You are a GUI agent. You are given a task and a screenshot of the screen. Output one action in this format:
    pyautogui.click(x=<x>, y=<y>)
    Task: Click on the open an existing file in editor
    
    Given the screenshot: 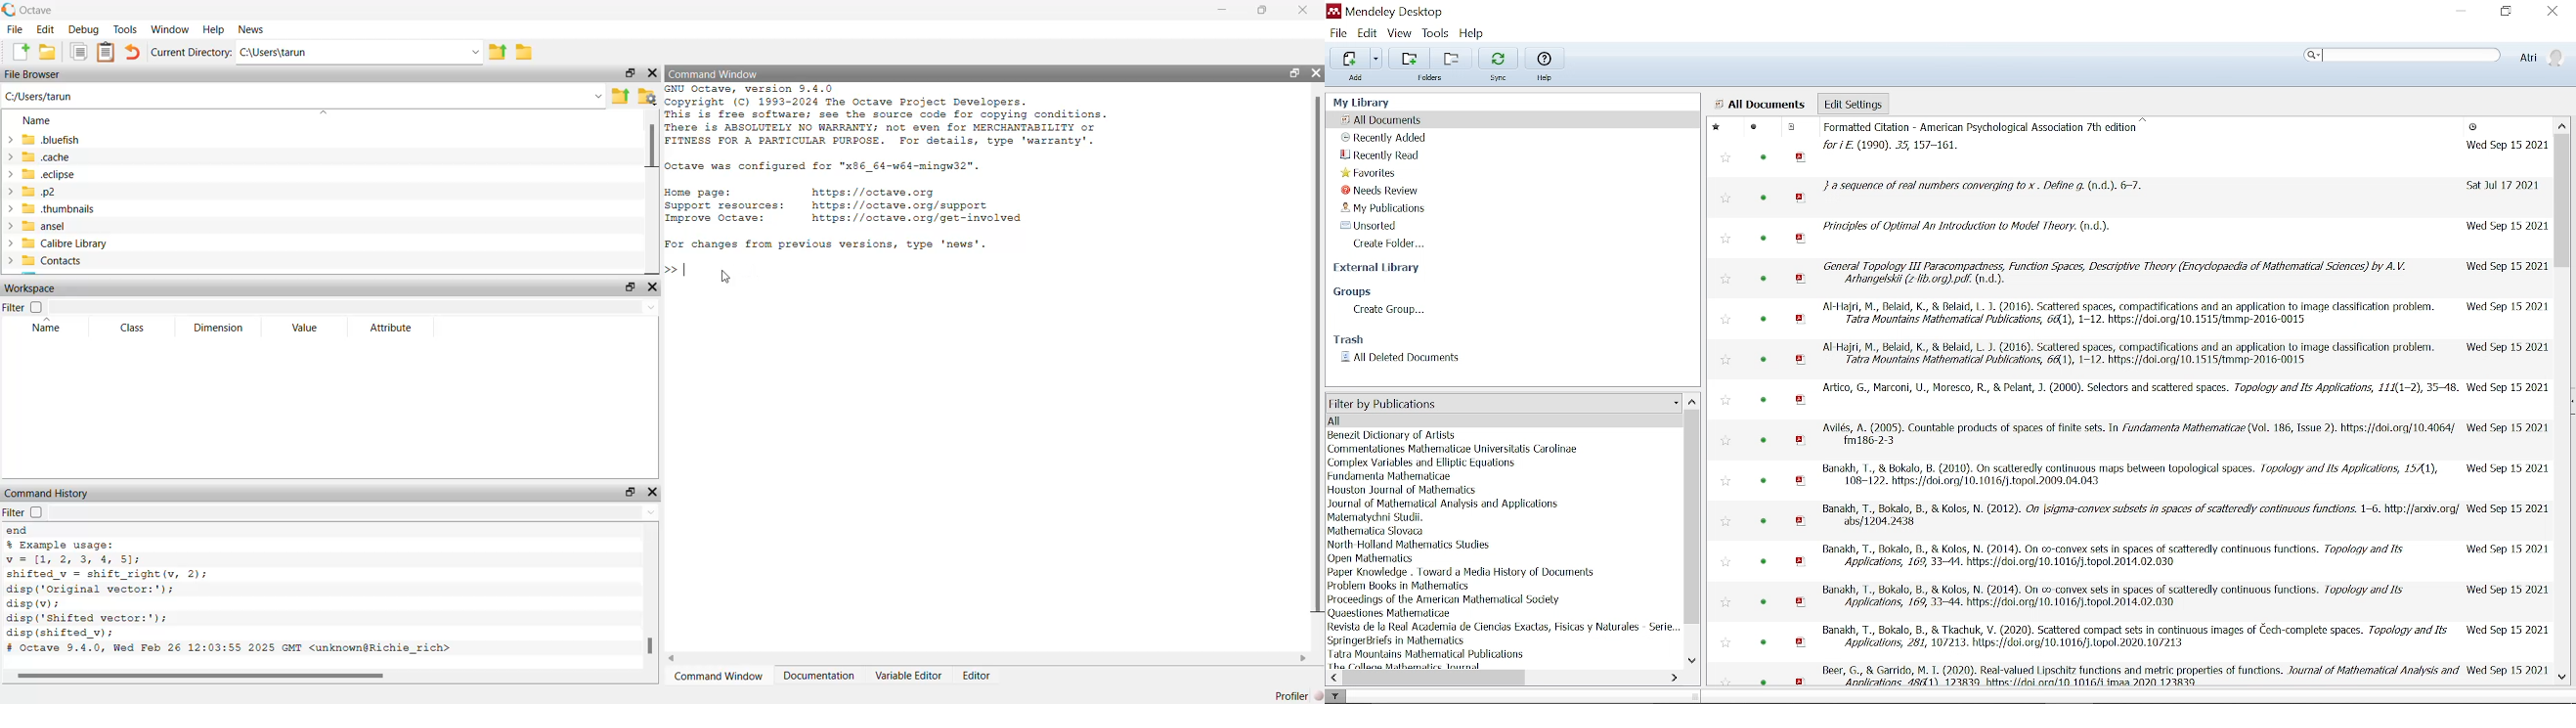 What is the action you would take?
    pyautogui.click(x=51, y=53)
    